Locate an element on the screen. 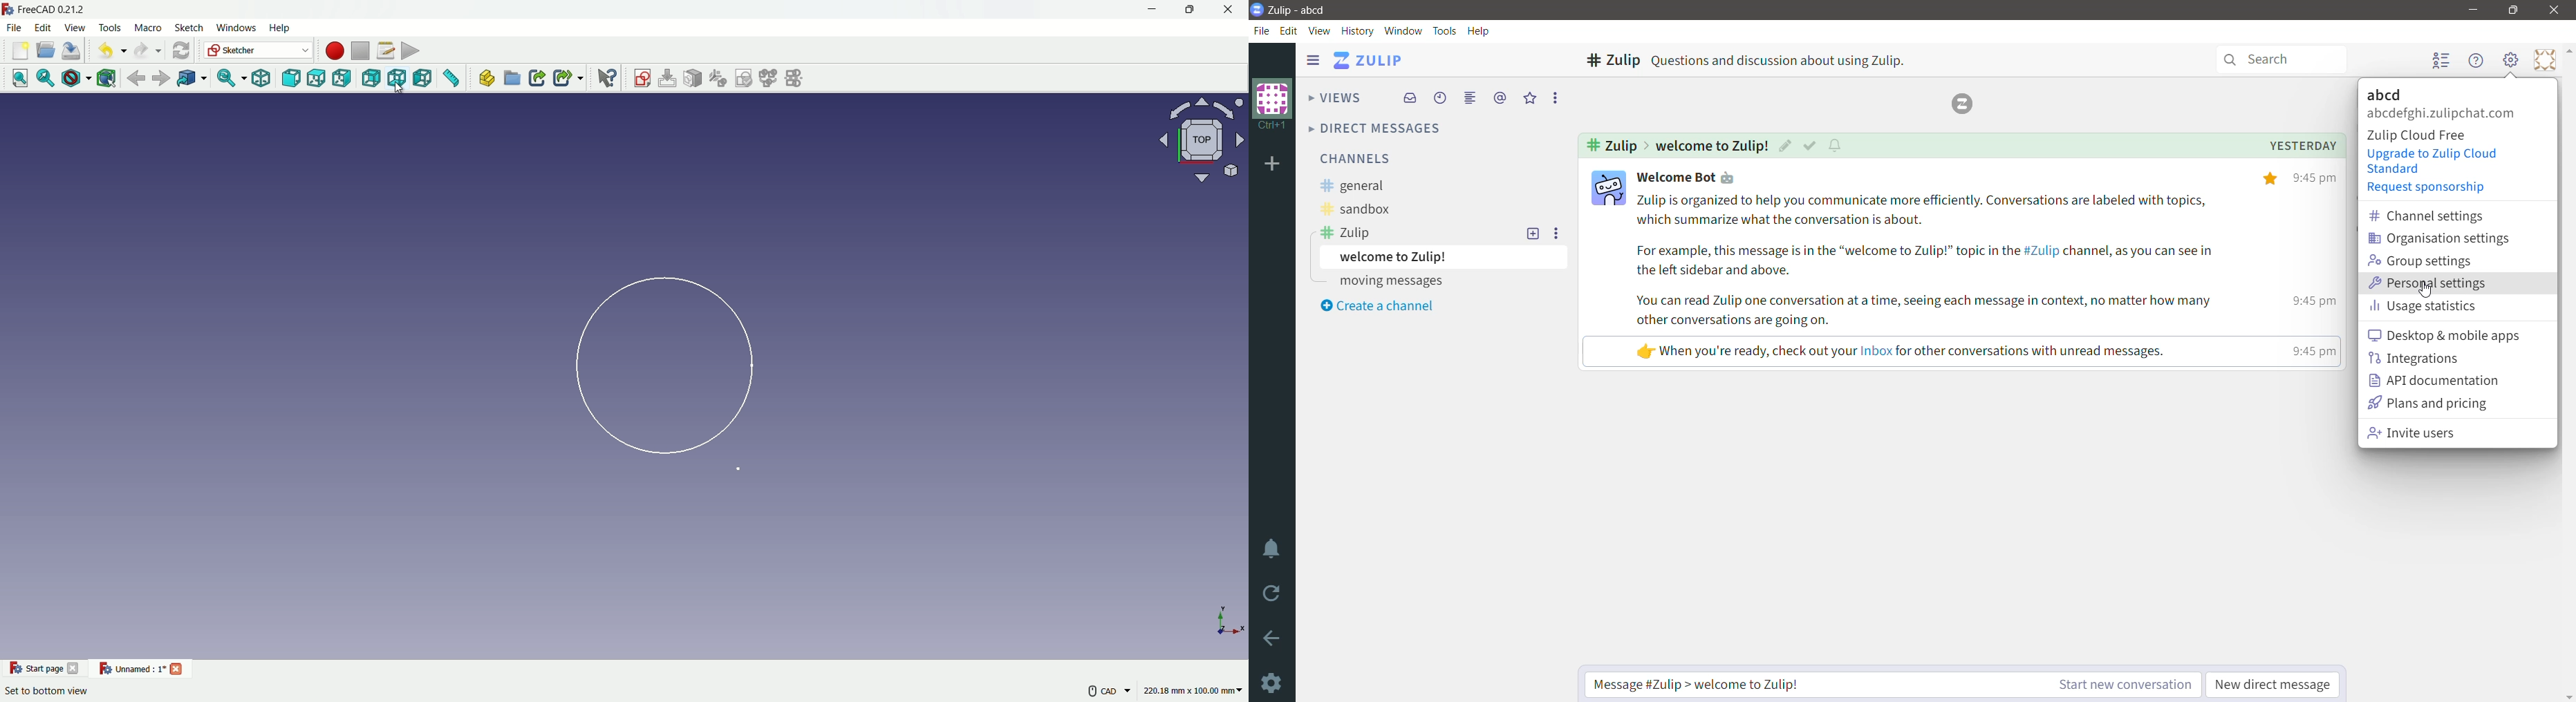 This screenshot has height=728, width=2576. file name is located at coordinates (131, 670).